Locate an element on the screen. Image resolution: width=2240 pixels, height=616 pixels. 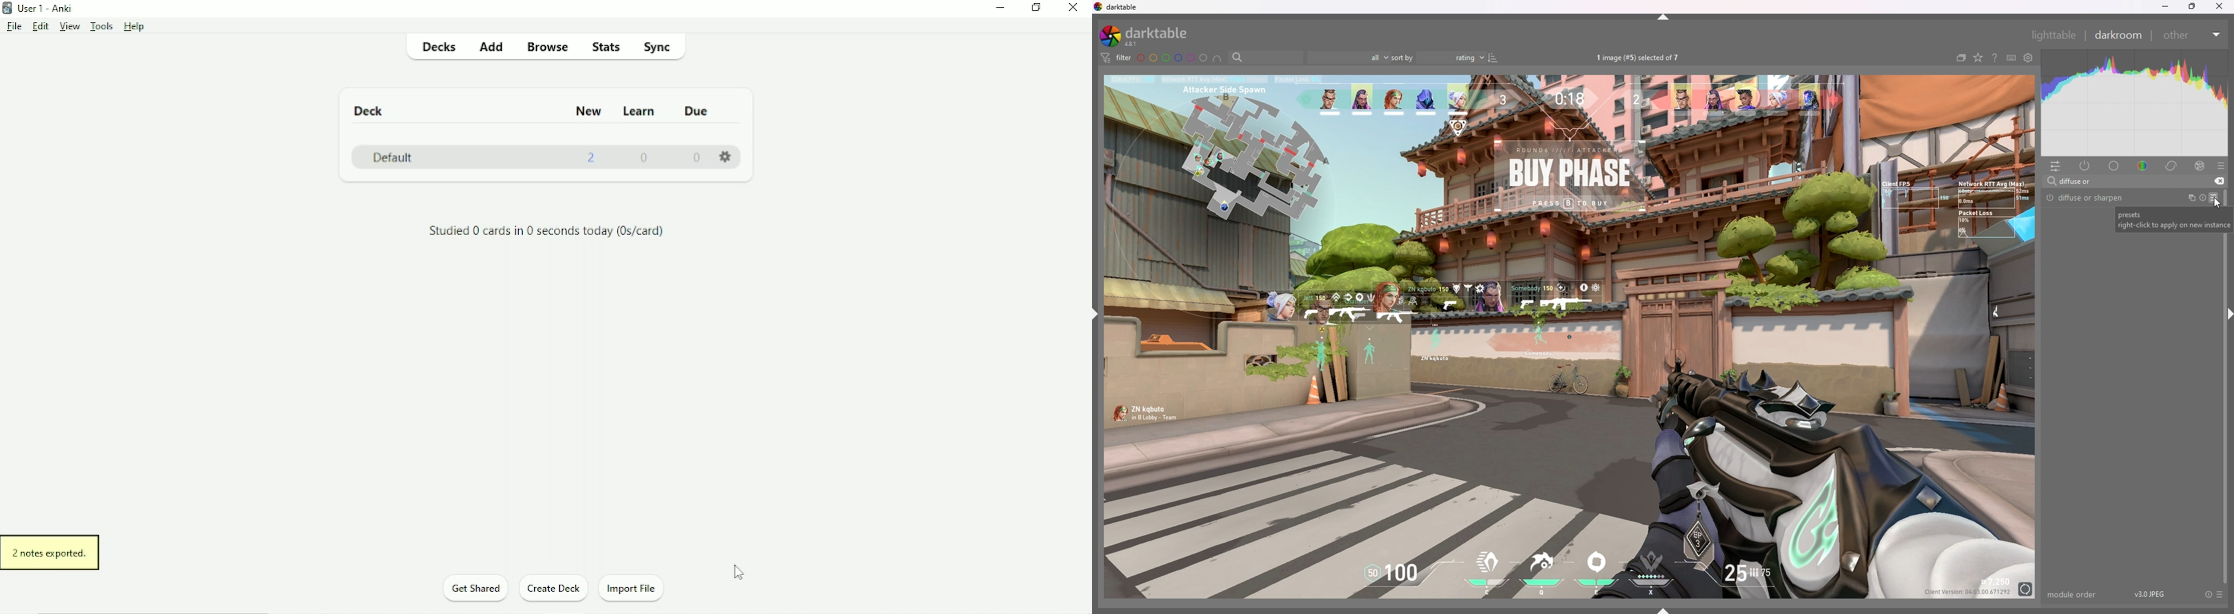
View is located at coordinates (69, 28).